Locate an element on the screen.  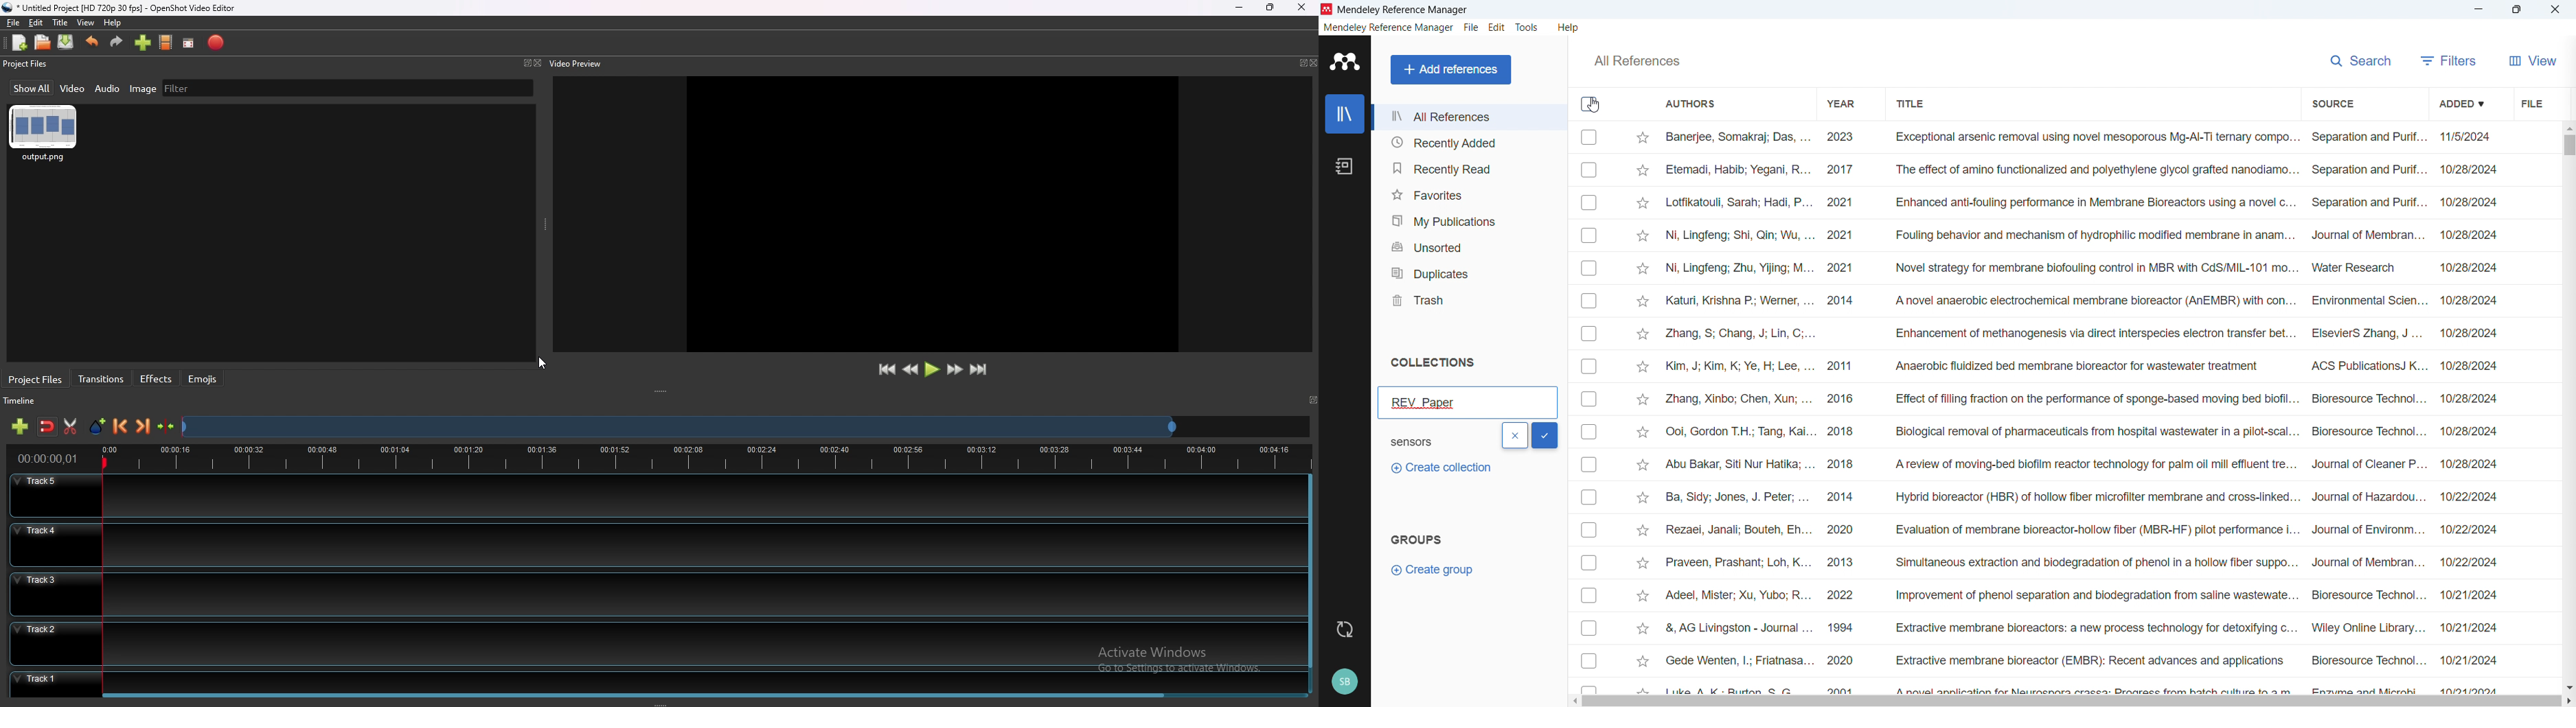
file is located at coordinates (14, 22).